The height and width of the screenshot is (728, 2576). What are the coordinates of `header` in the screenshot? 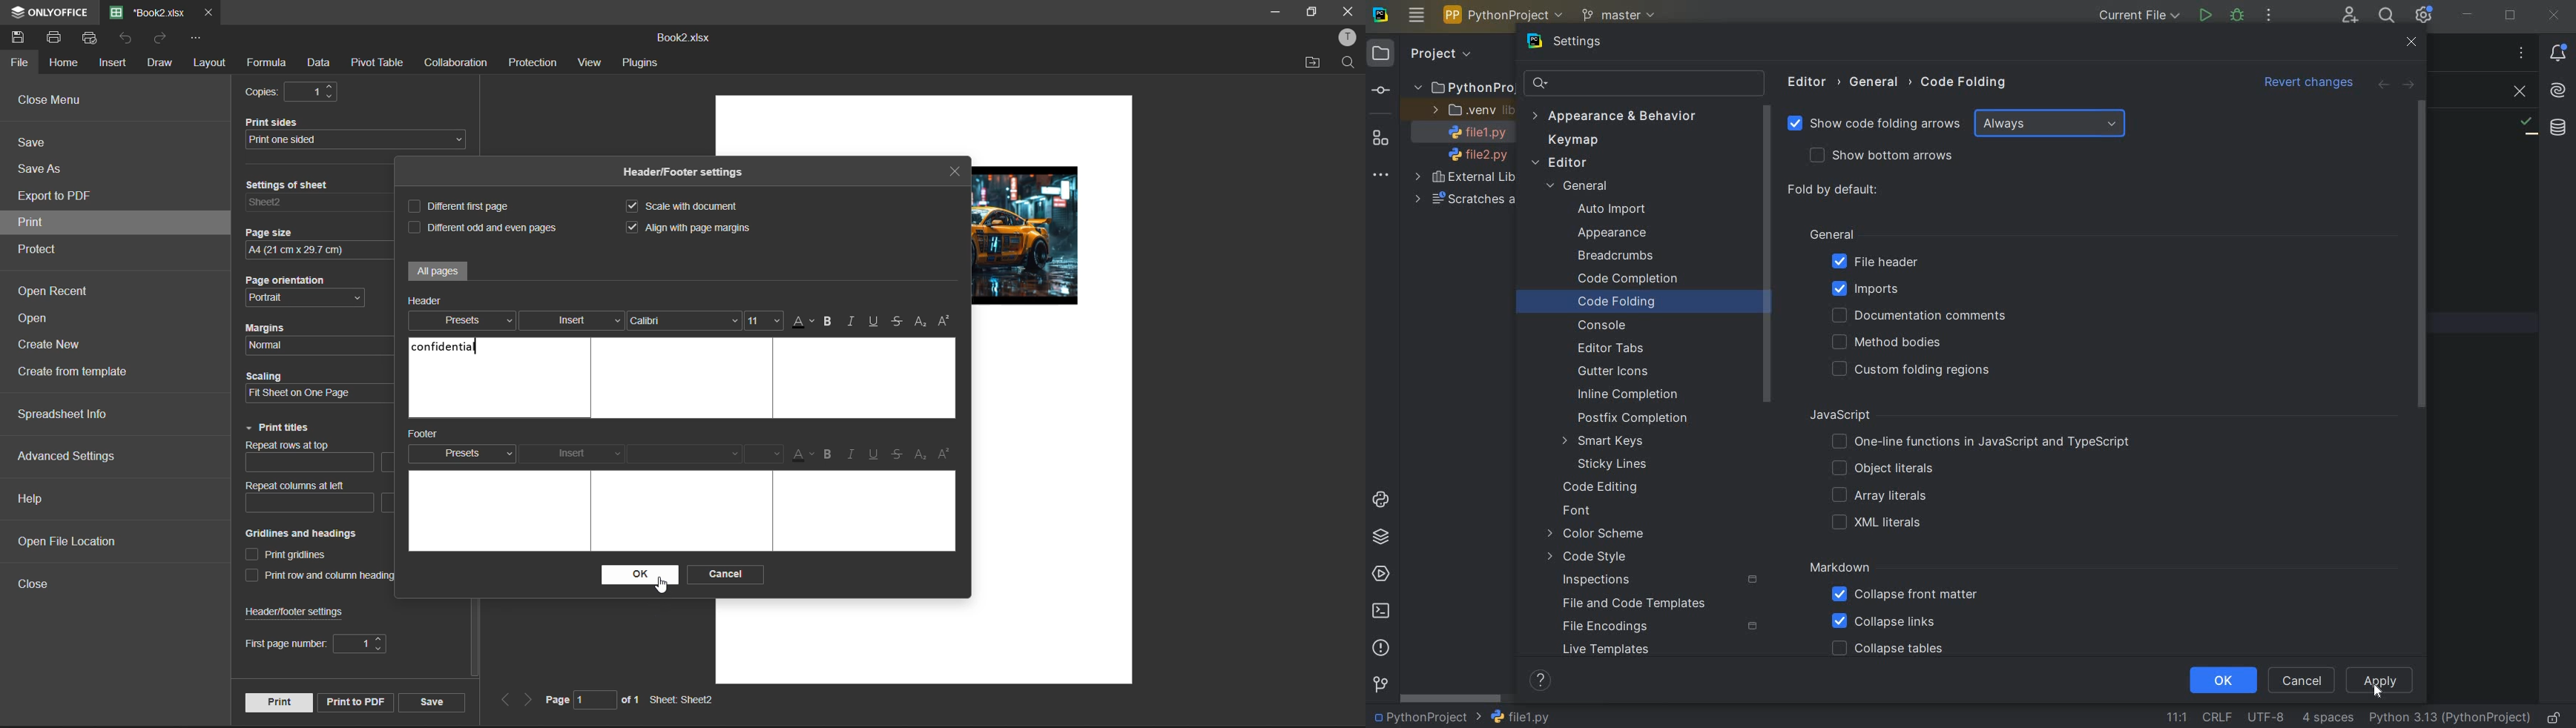 It's located at (428, 299).